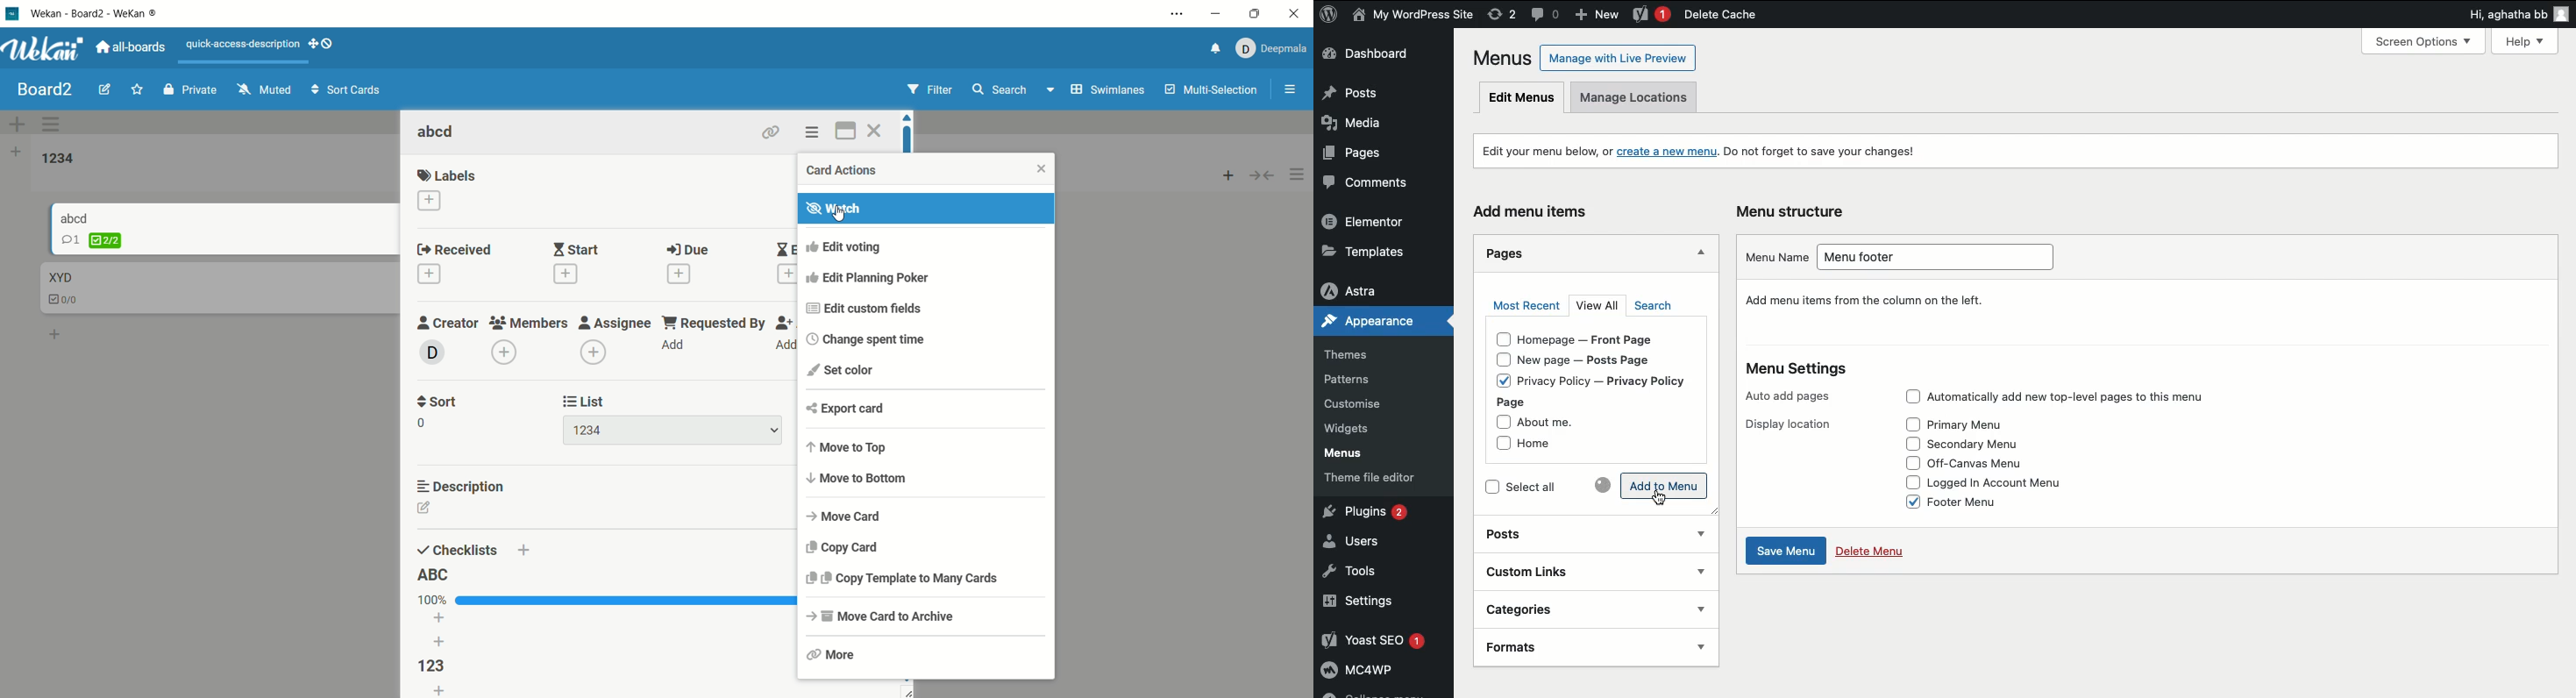  I want to click on Tools, so click(1357, 572).